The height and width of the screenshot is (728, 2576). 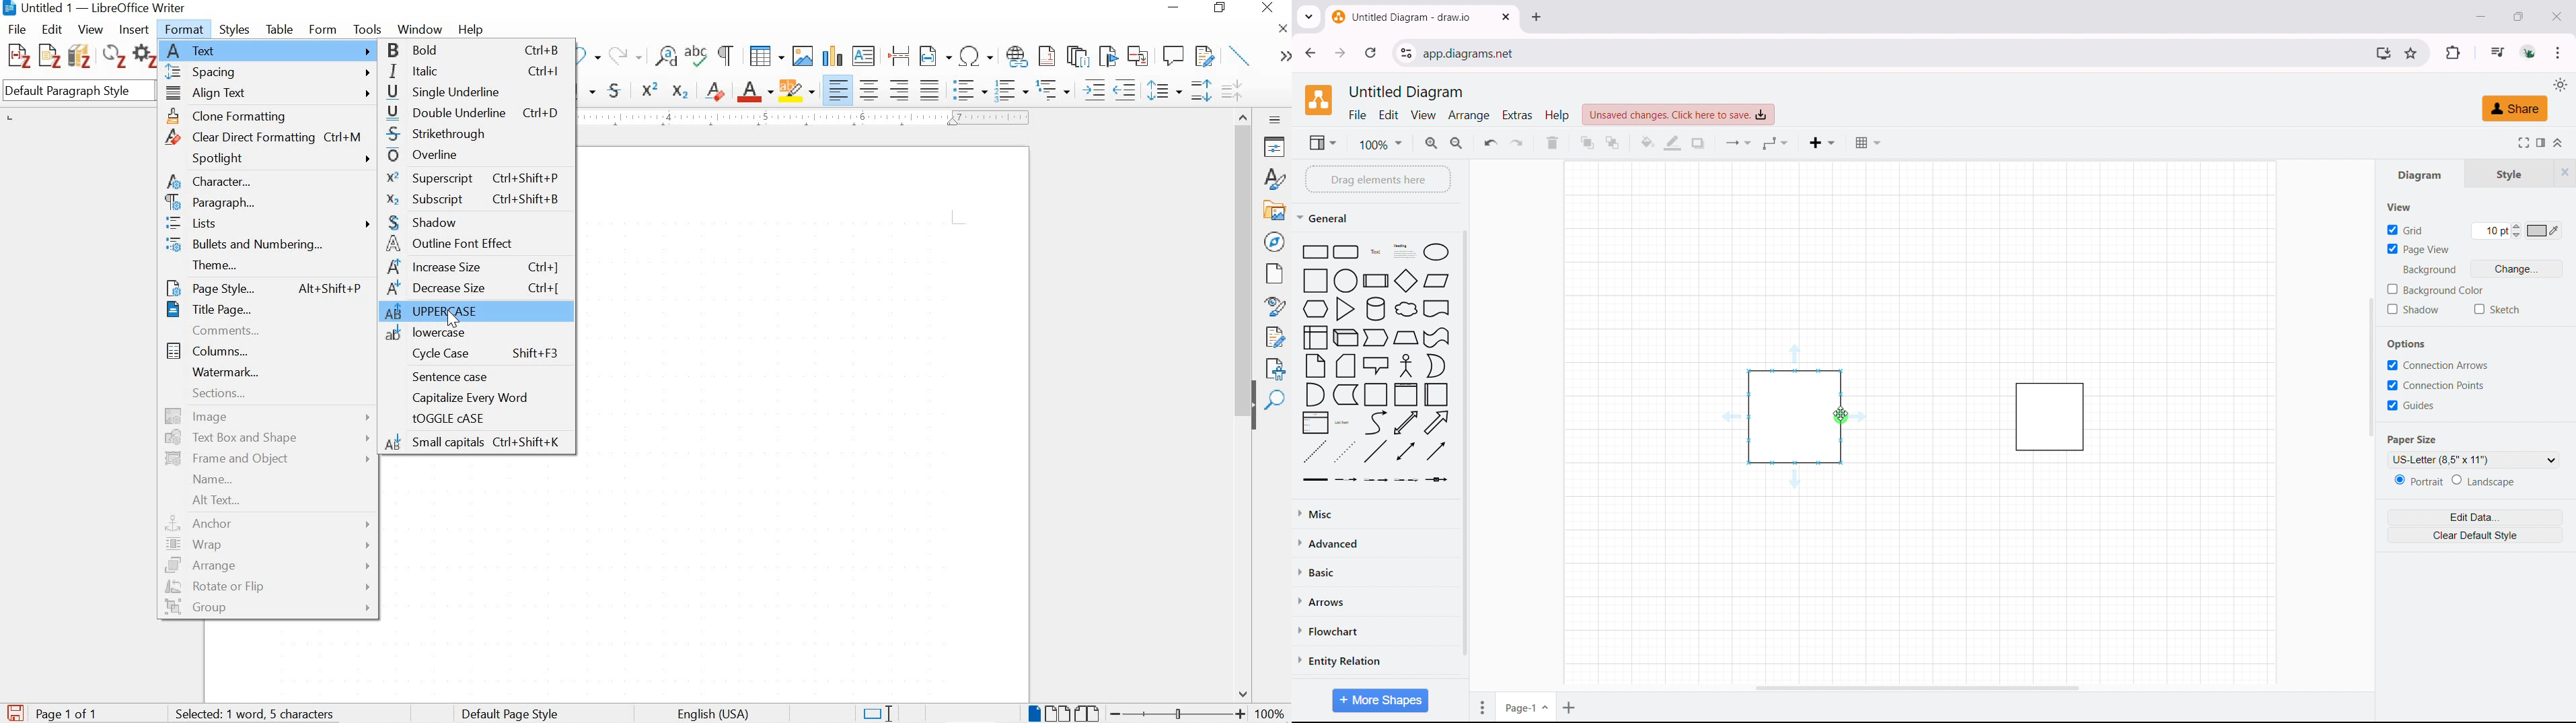 I want to click on grid size, so click(x=2496, y=231).